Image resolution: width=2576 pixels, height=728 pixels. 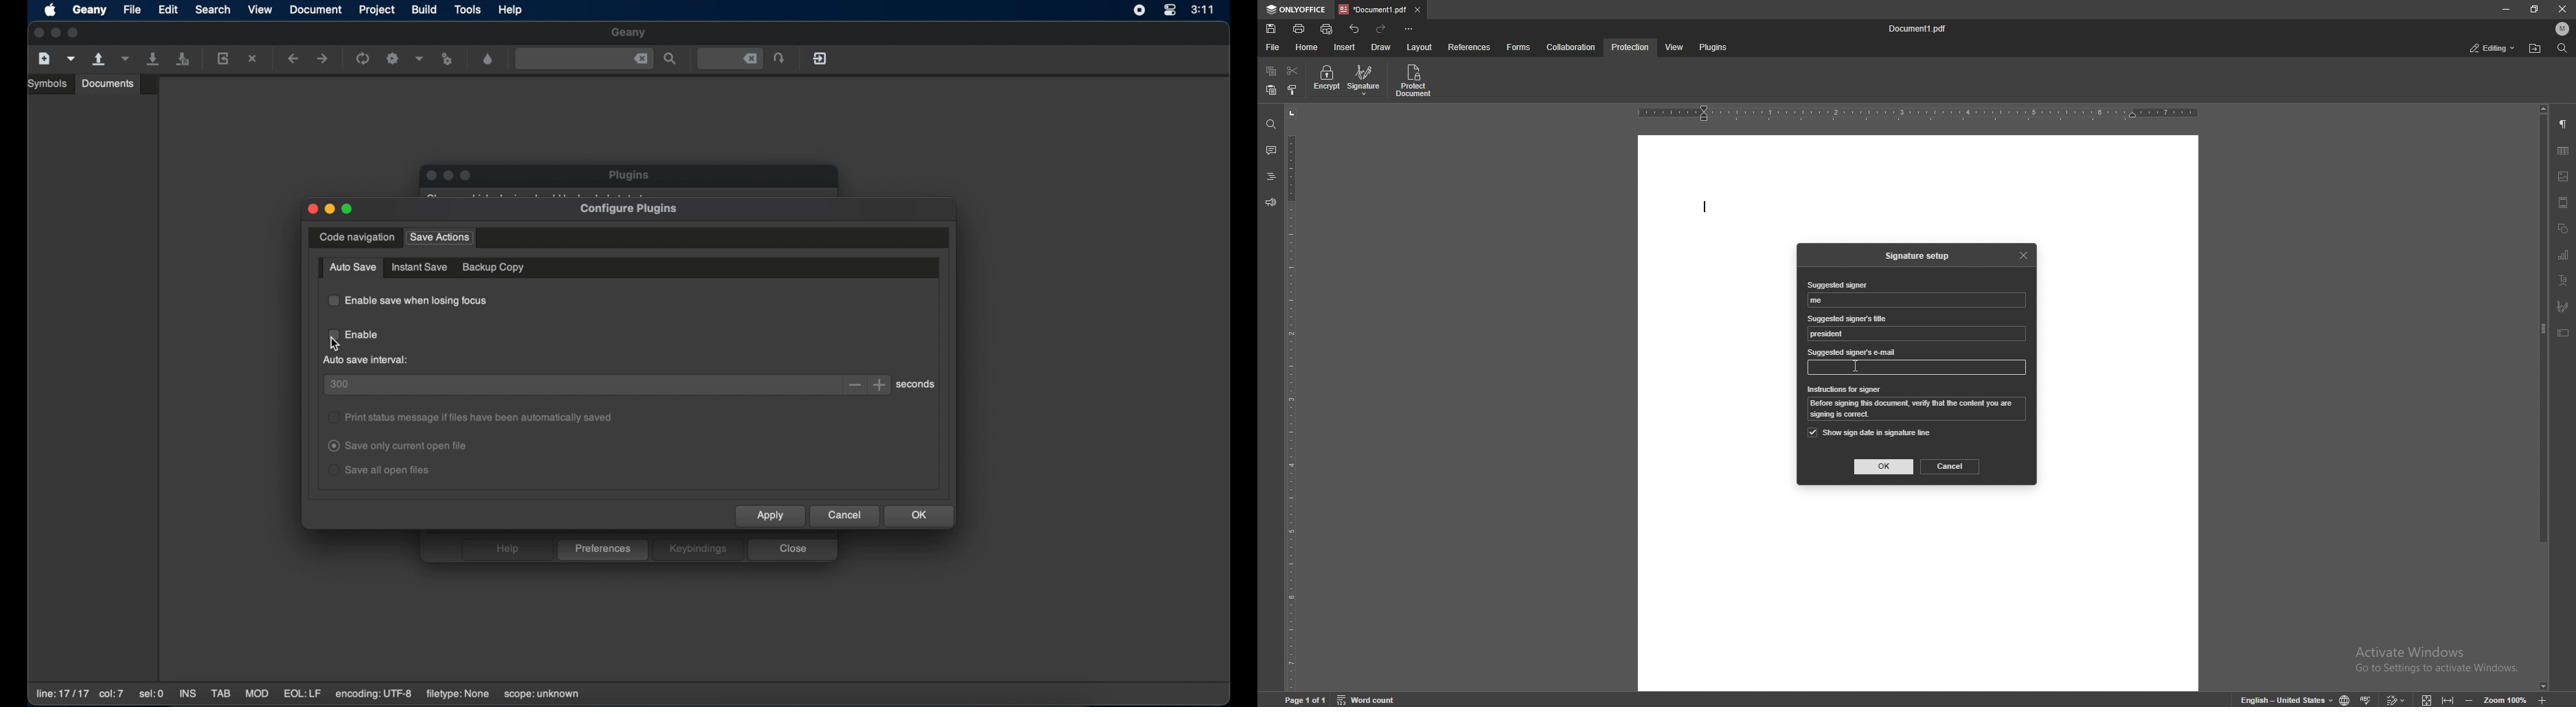 What do you see at coordinates (1274, 47) in the screenshot?
I see `file` at bounding box center [1274, 47].